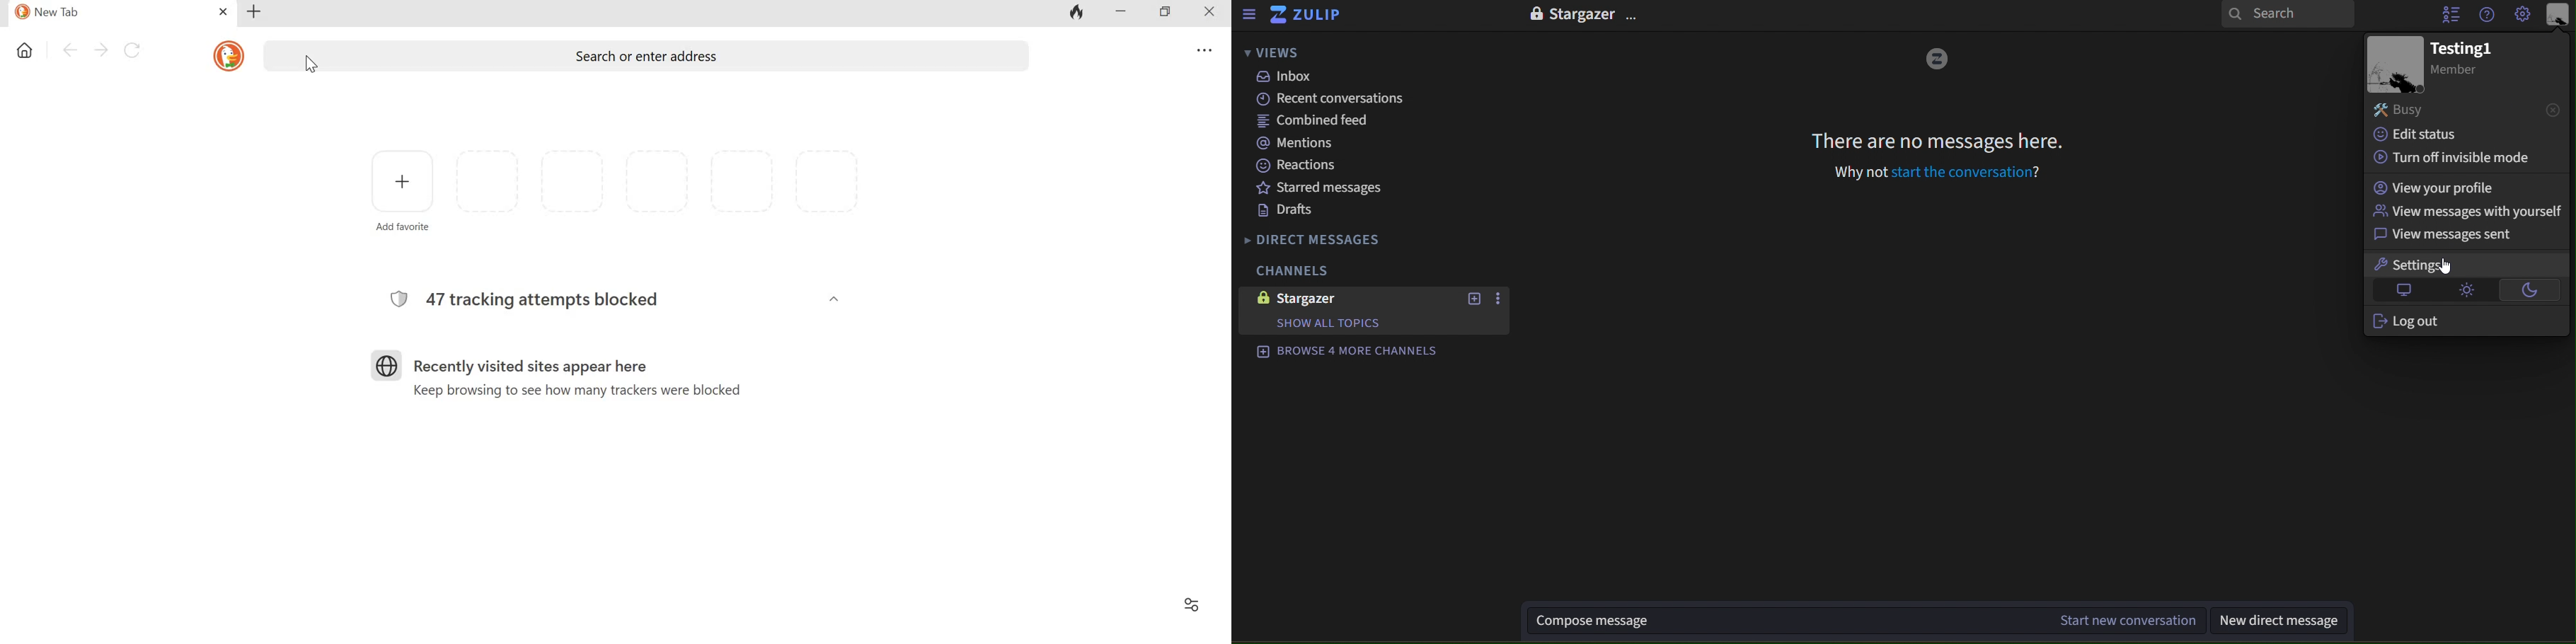 This screenshot has height=644, width=2576. I want to click on search, so click(2287, 16).